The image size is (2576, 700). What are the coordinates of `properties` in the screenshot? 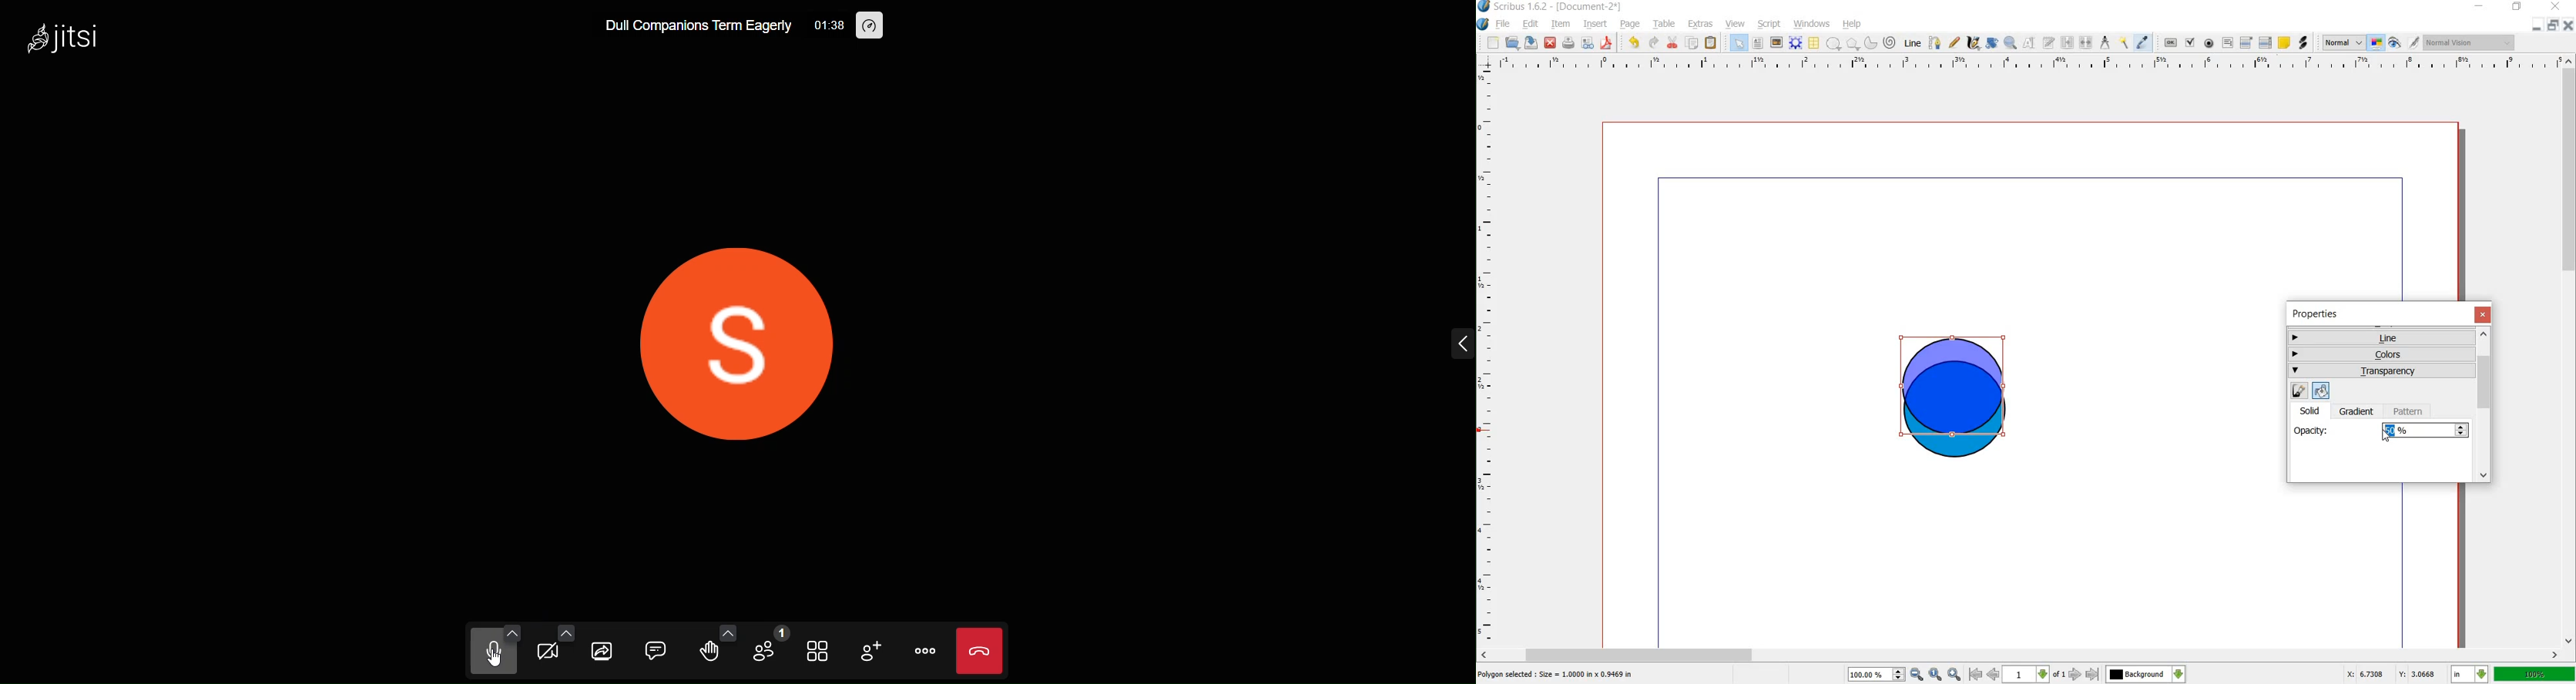 It's located at (2320, 314).